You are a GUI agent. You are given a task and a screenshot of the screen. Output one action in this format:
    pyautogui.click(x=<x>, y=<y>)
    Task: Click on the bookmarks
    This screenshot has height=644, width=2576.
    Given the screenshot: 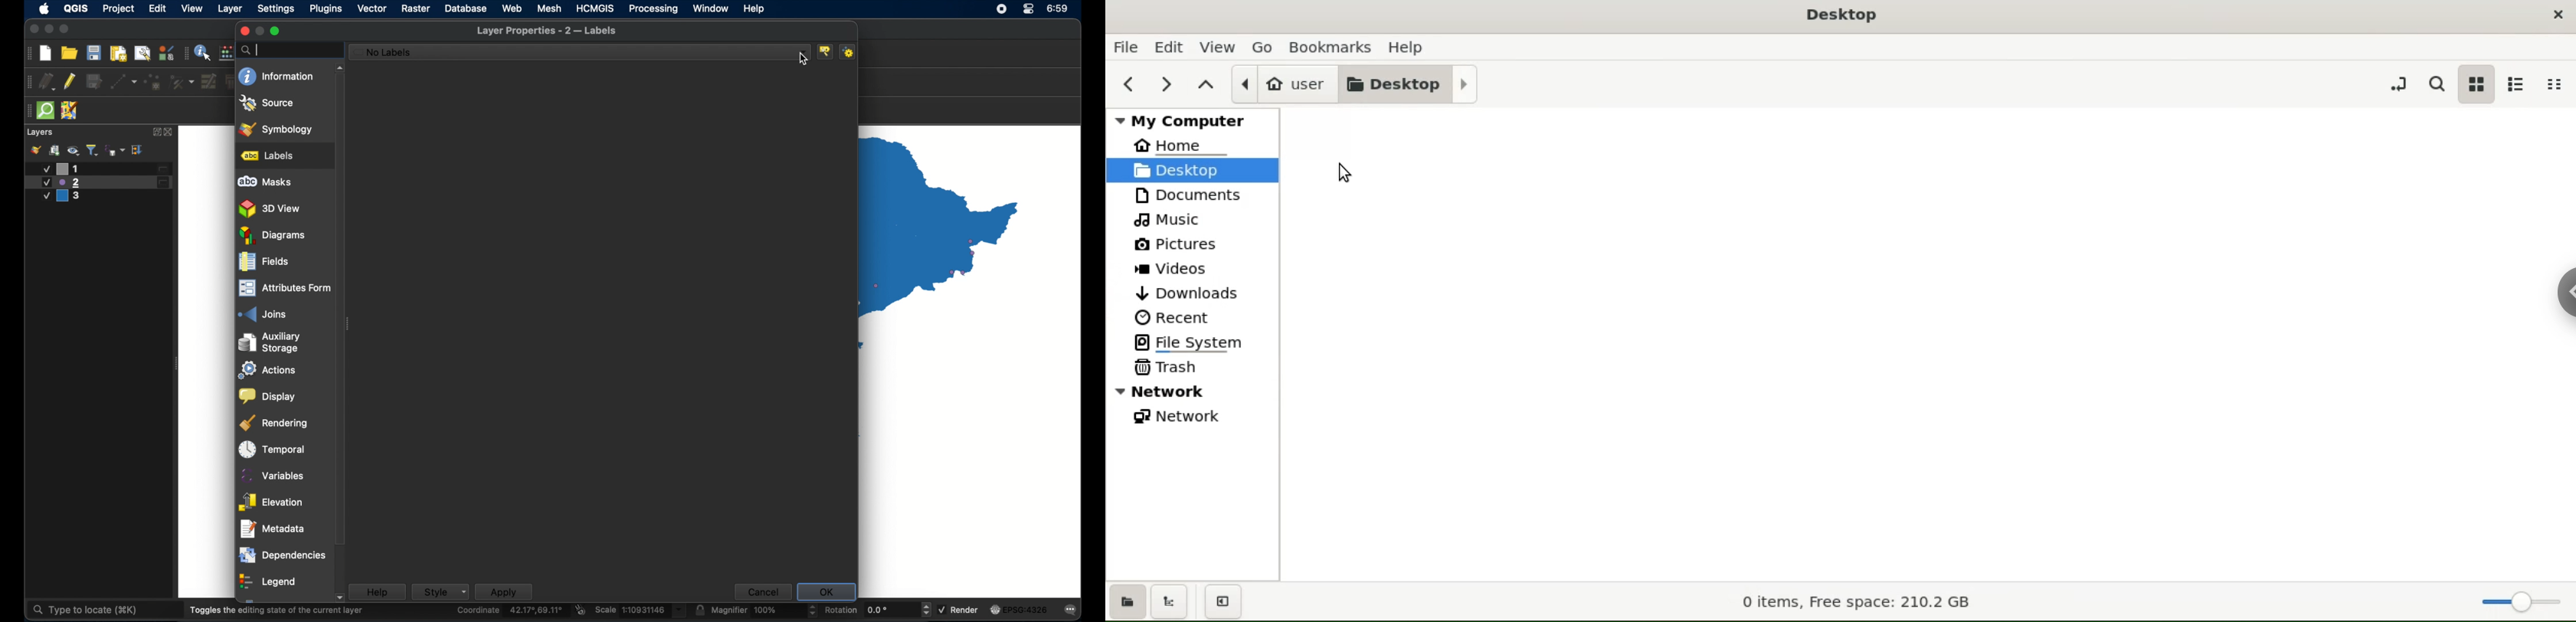 What is the action you would take?
    pyautogui.click(x=1333, y=46)
    